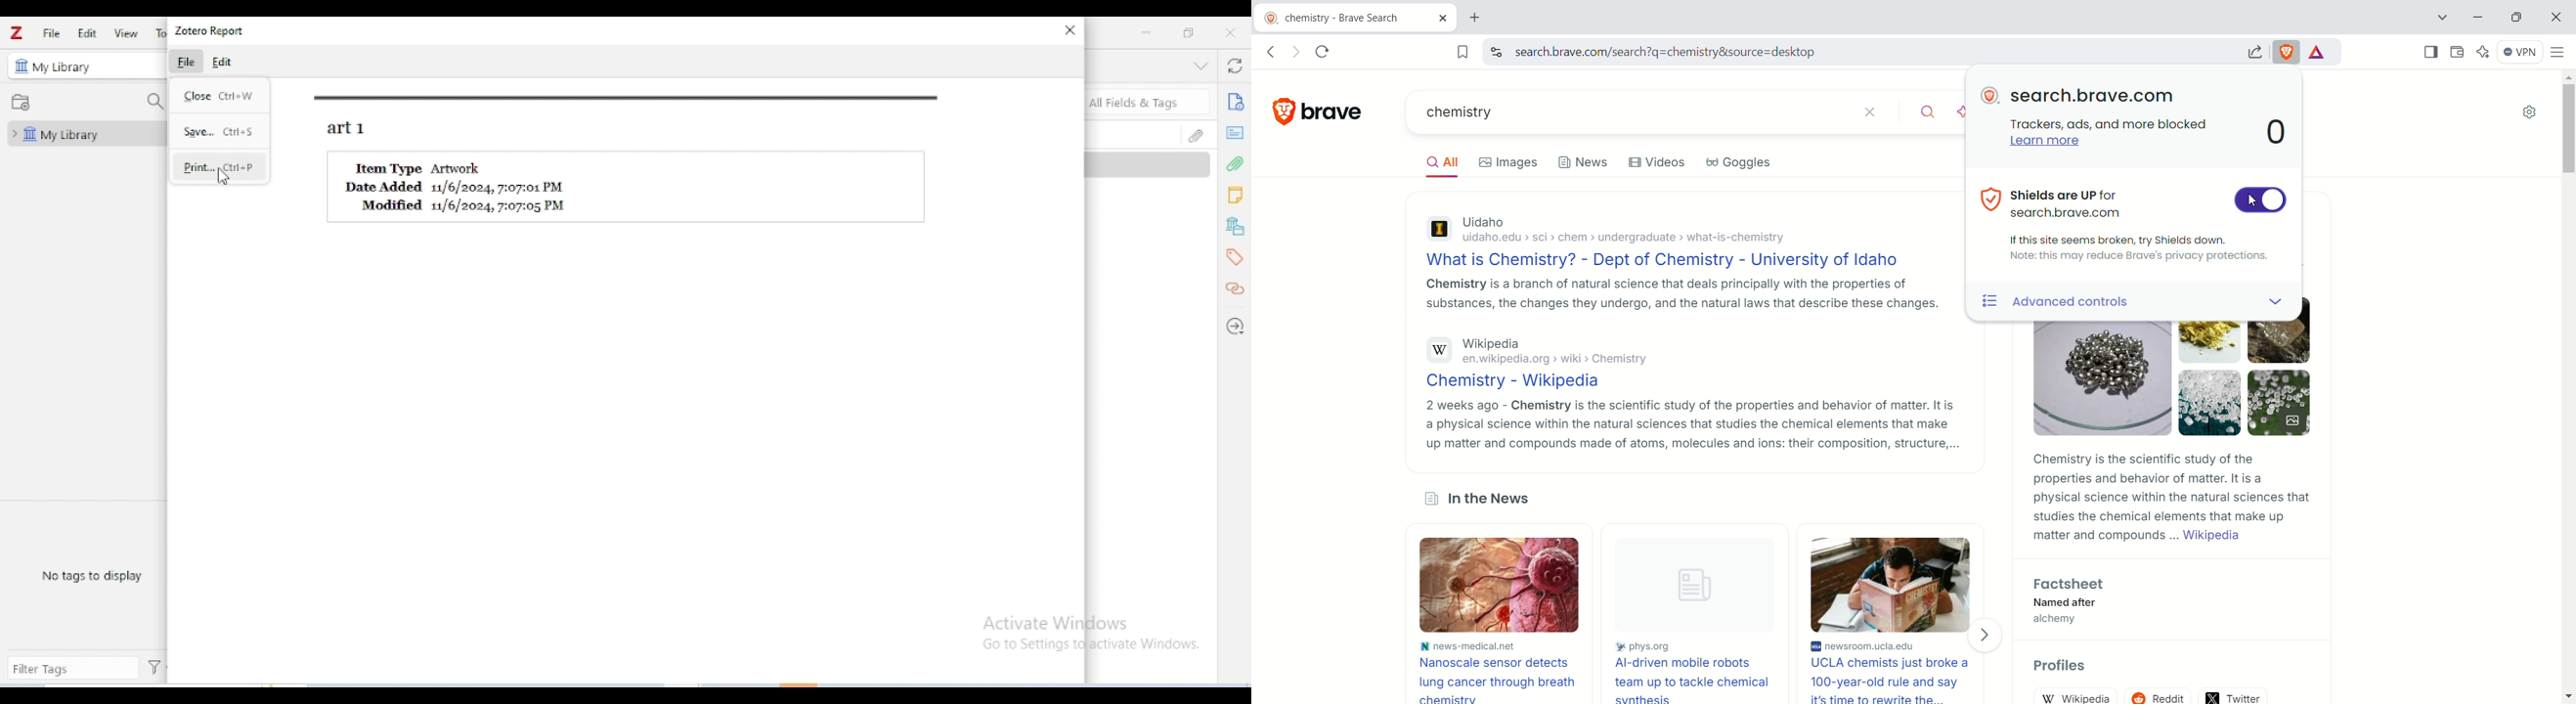 The image size is (2576, 728). What do you see at coordinates (186, 61) in the screenshot?
I see `file` at bounding box center [186, 61].